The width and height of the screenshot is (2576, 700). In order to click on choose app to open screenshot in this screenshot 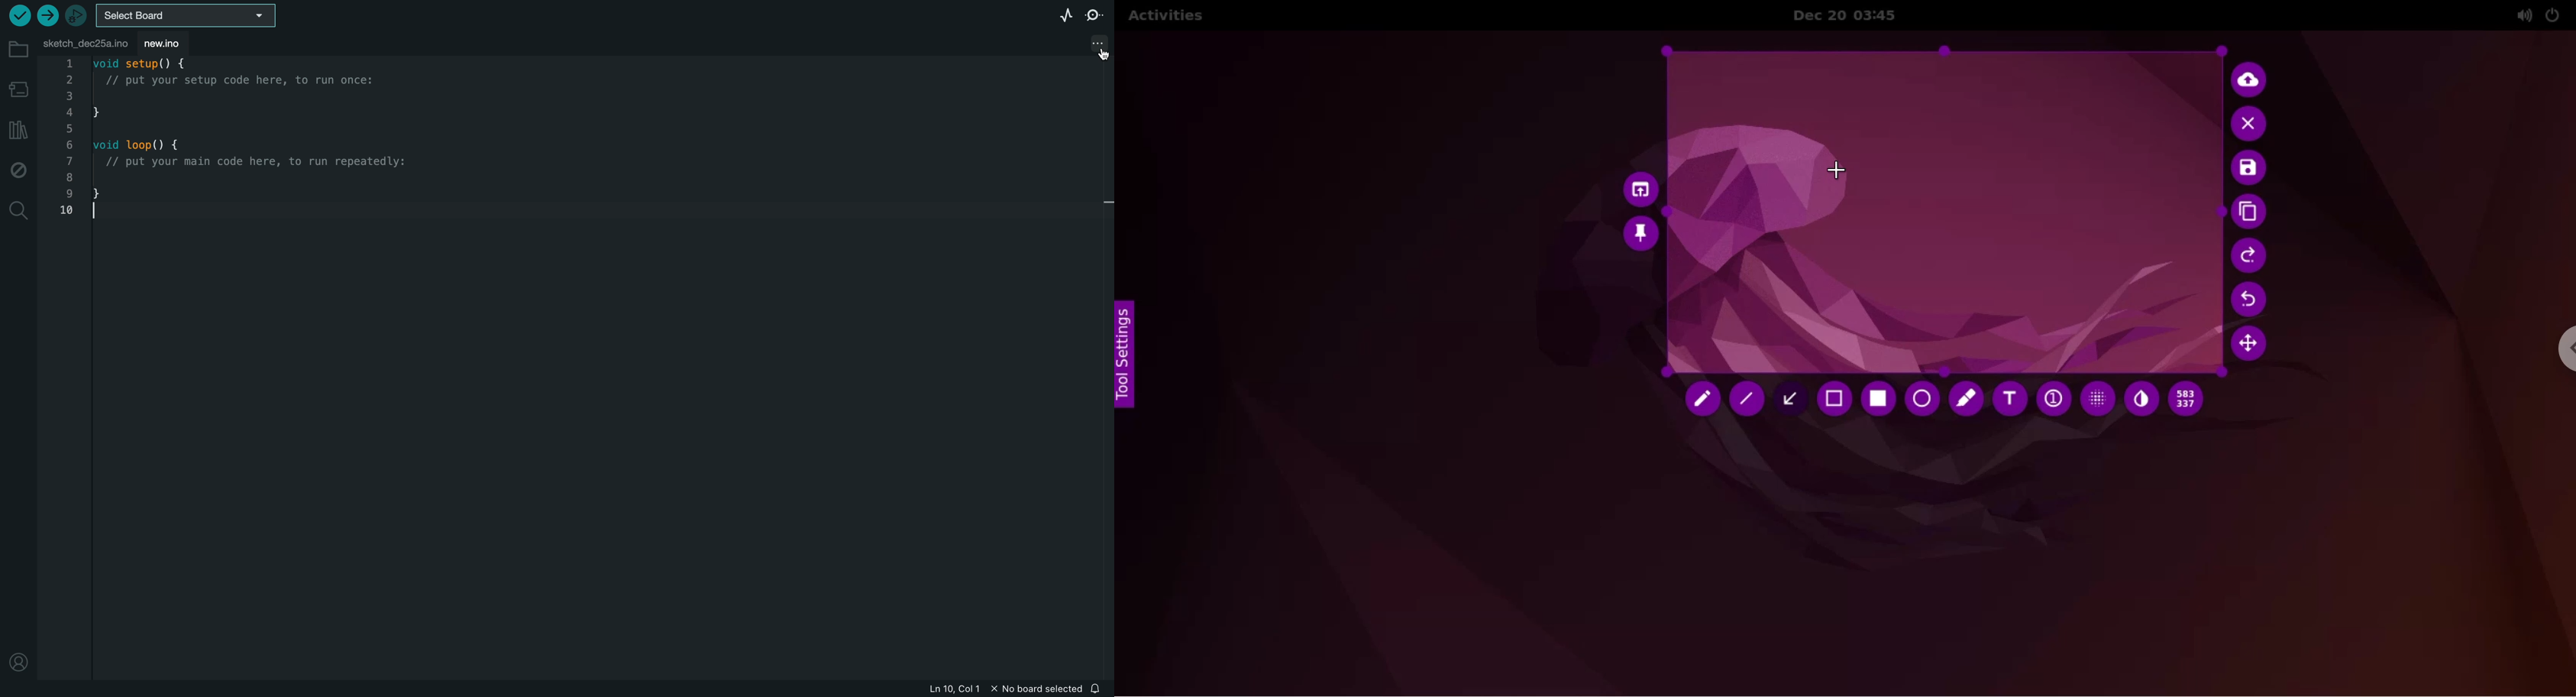, I will do `click(1637, 186)`.